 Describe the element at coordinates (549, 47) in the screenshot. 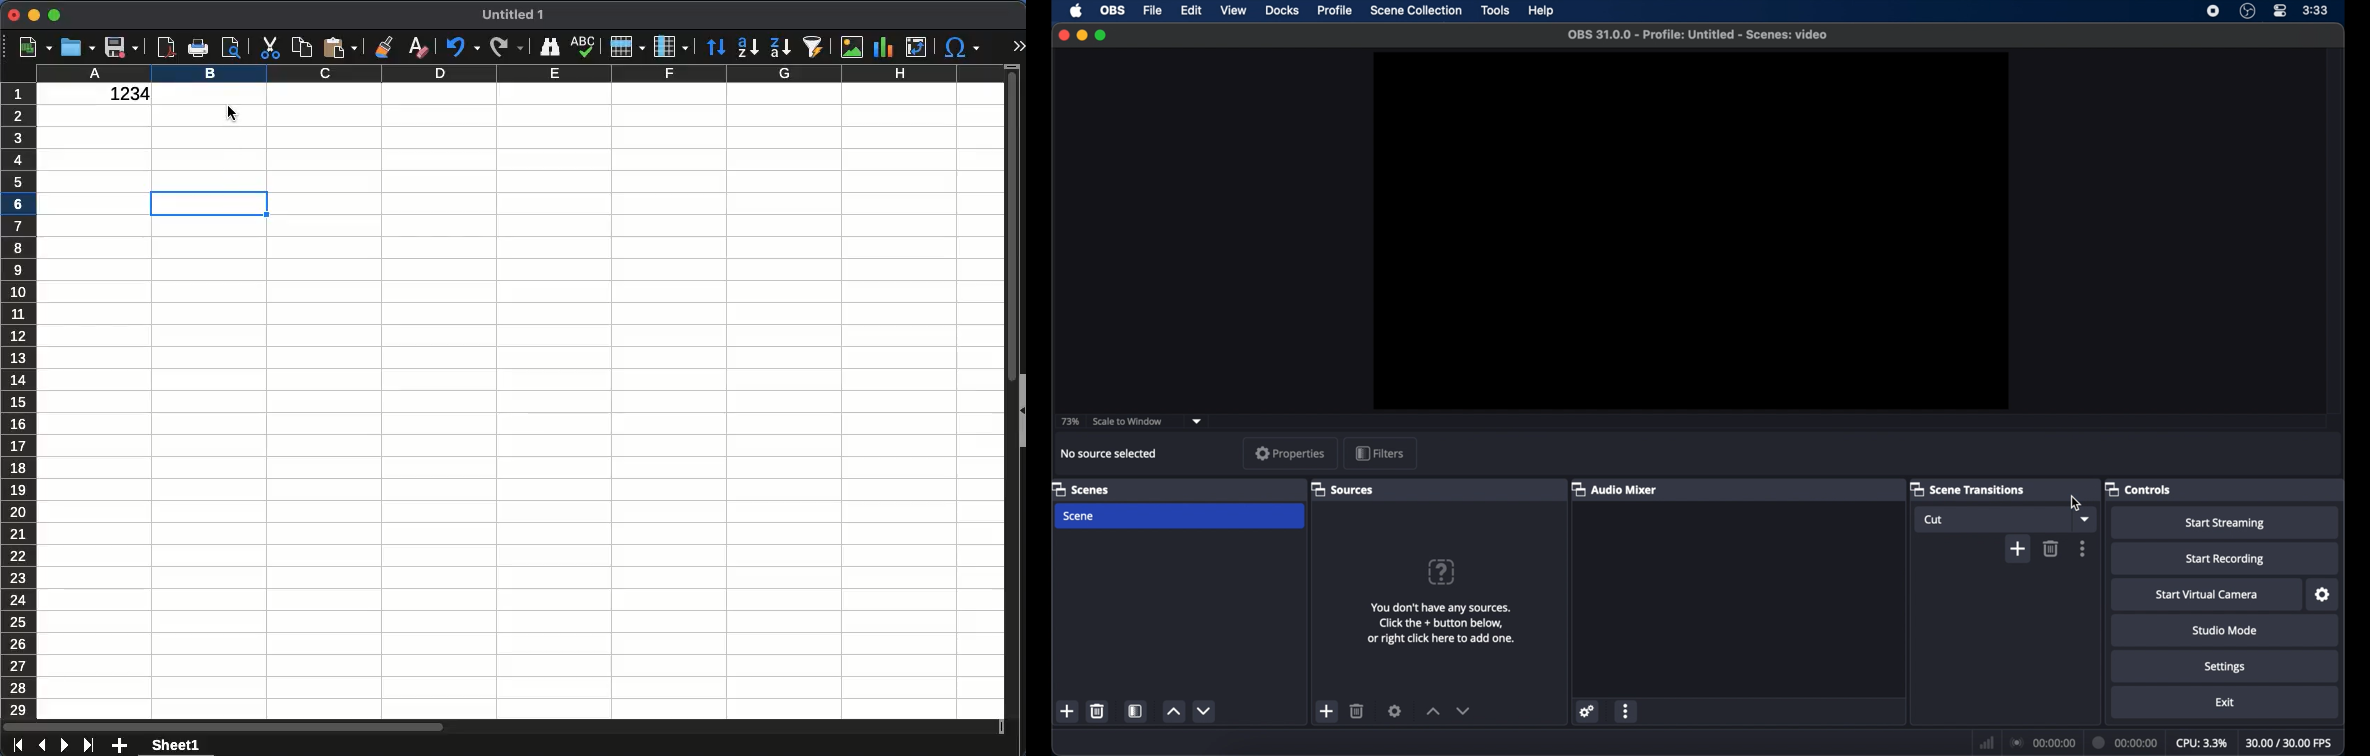

I see `finder` at that location.